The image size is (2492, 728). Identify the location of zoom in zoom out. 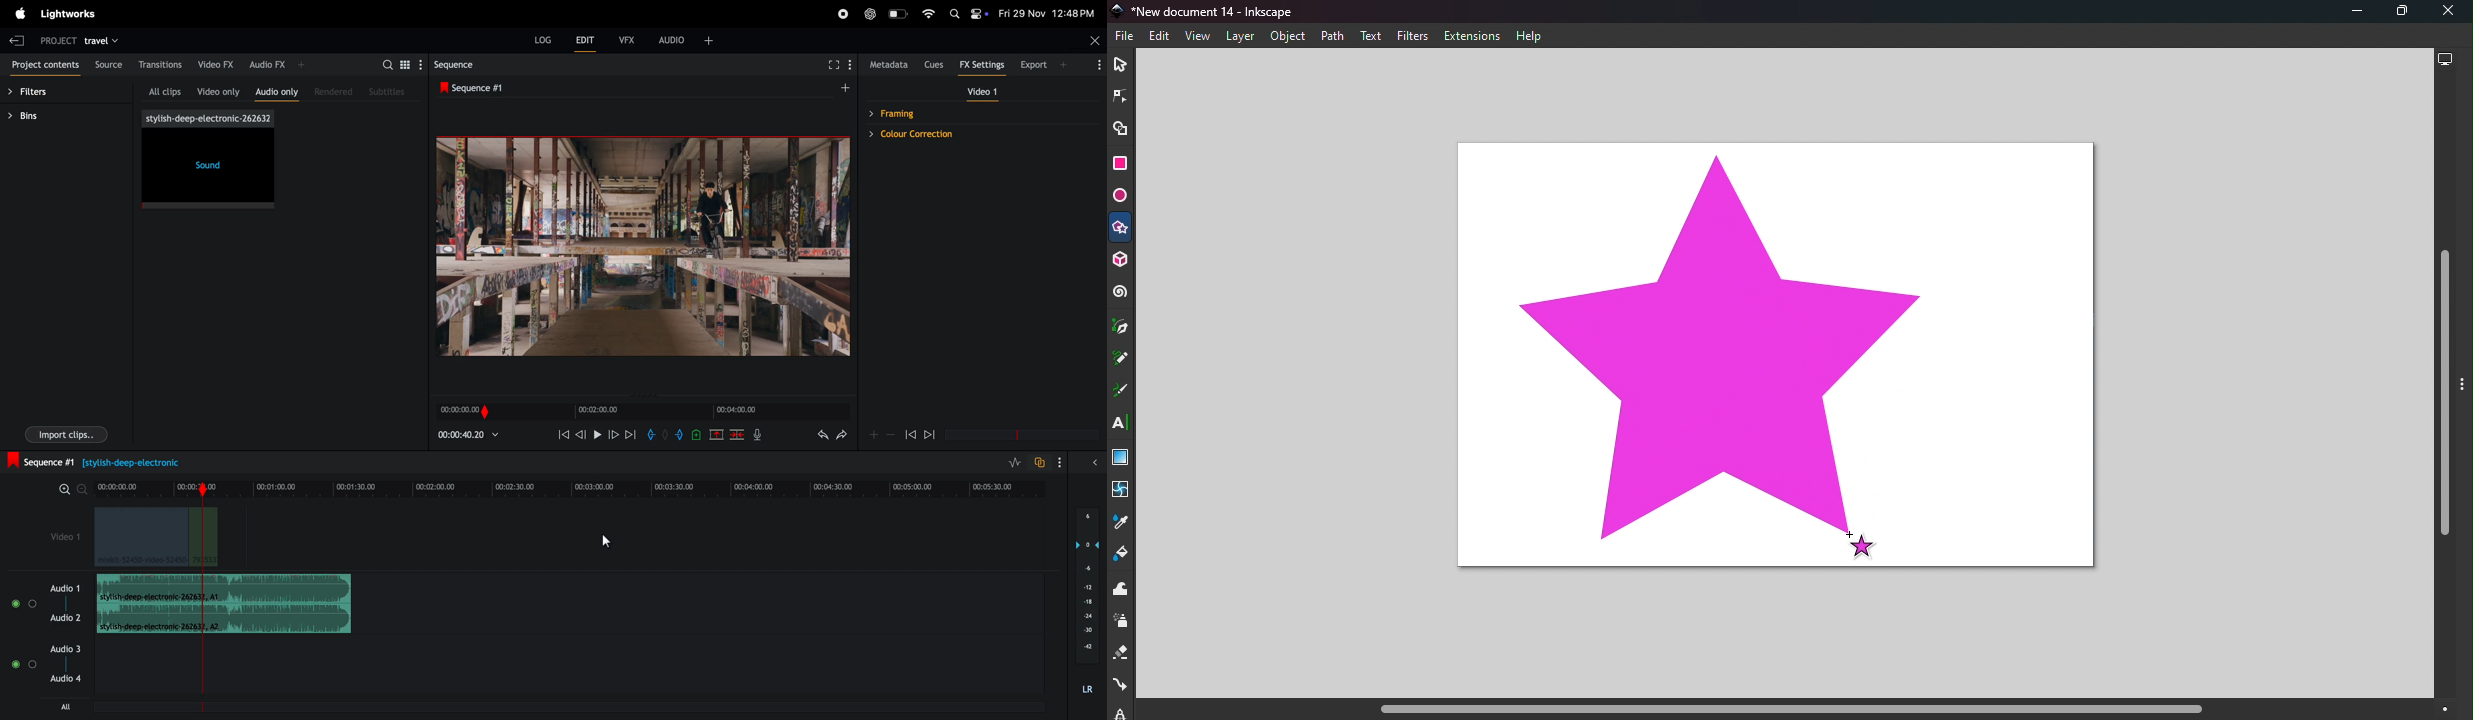
(67, 488).